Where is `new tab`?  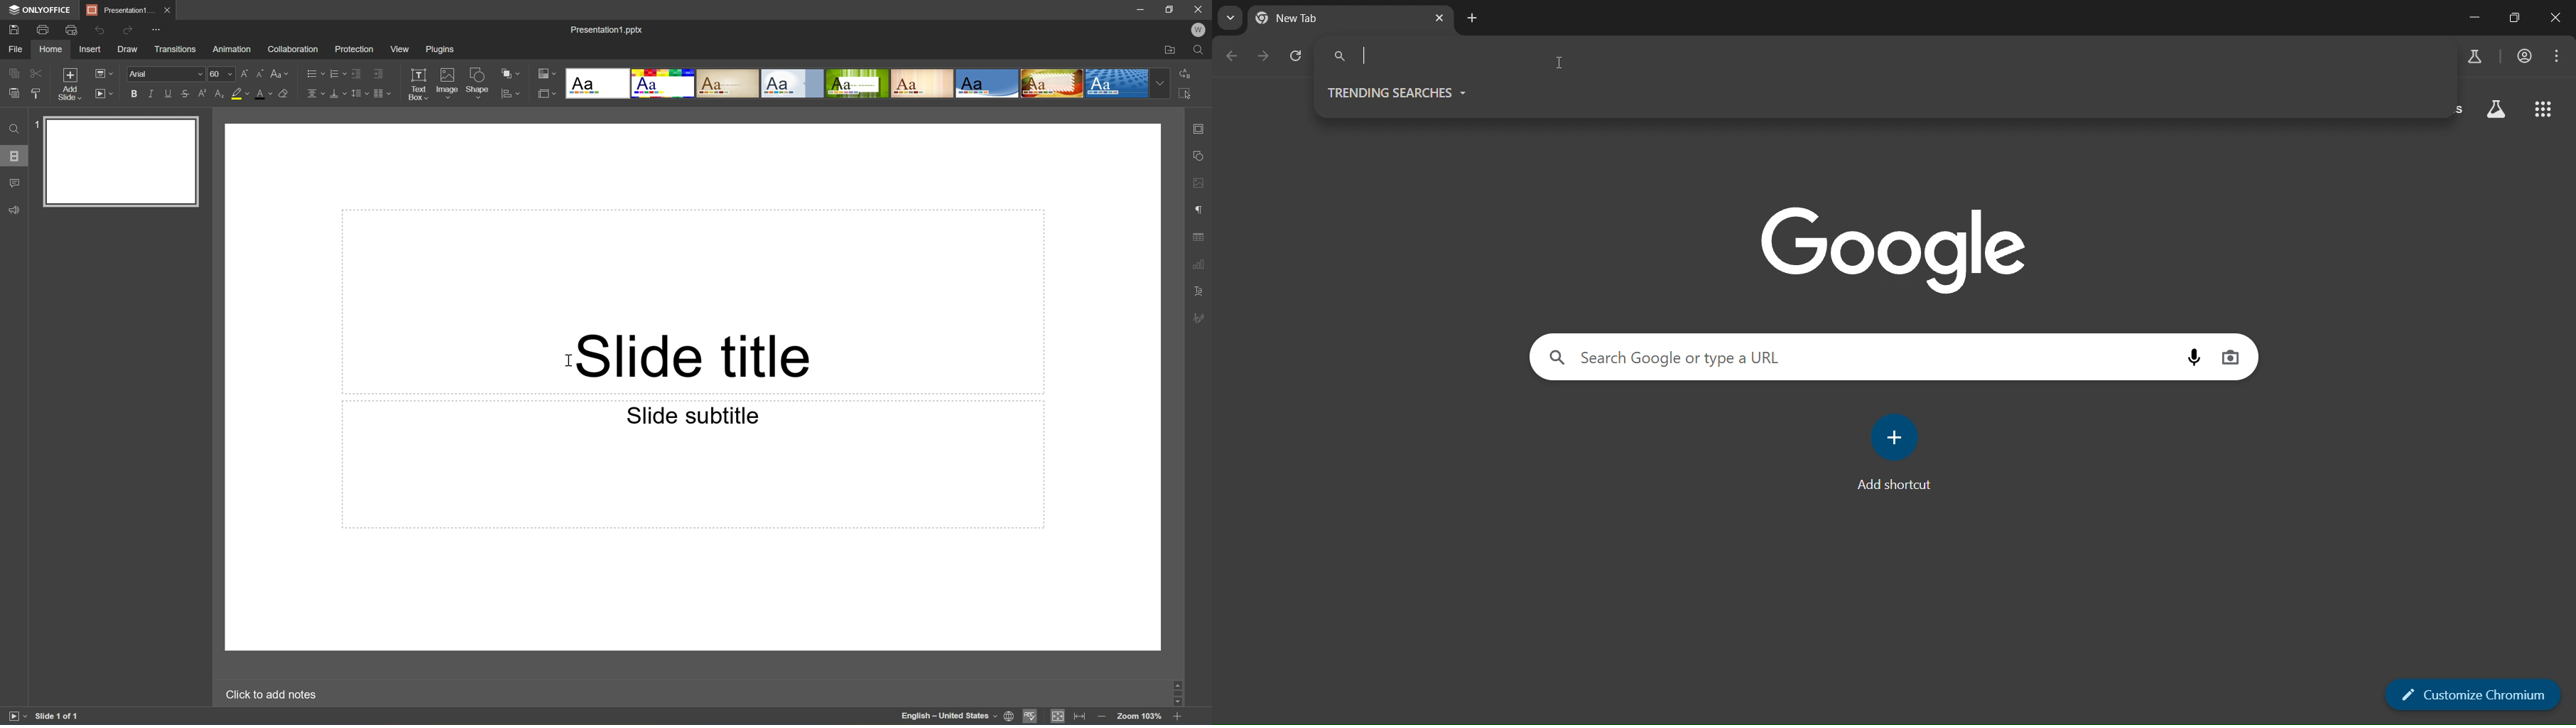
new tab is located at coordinates (1473, 18).